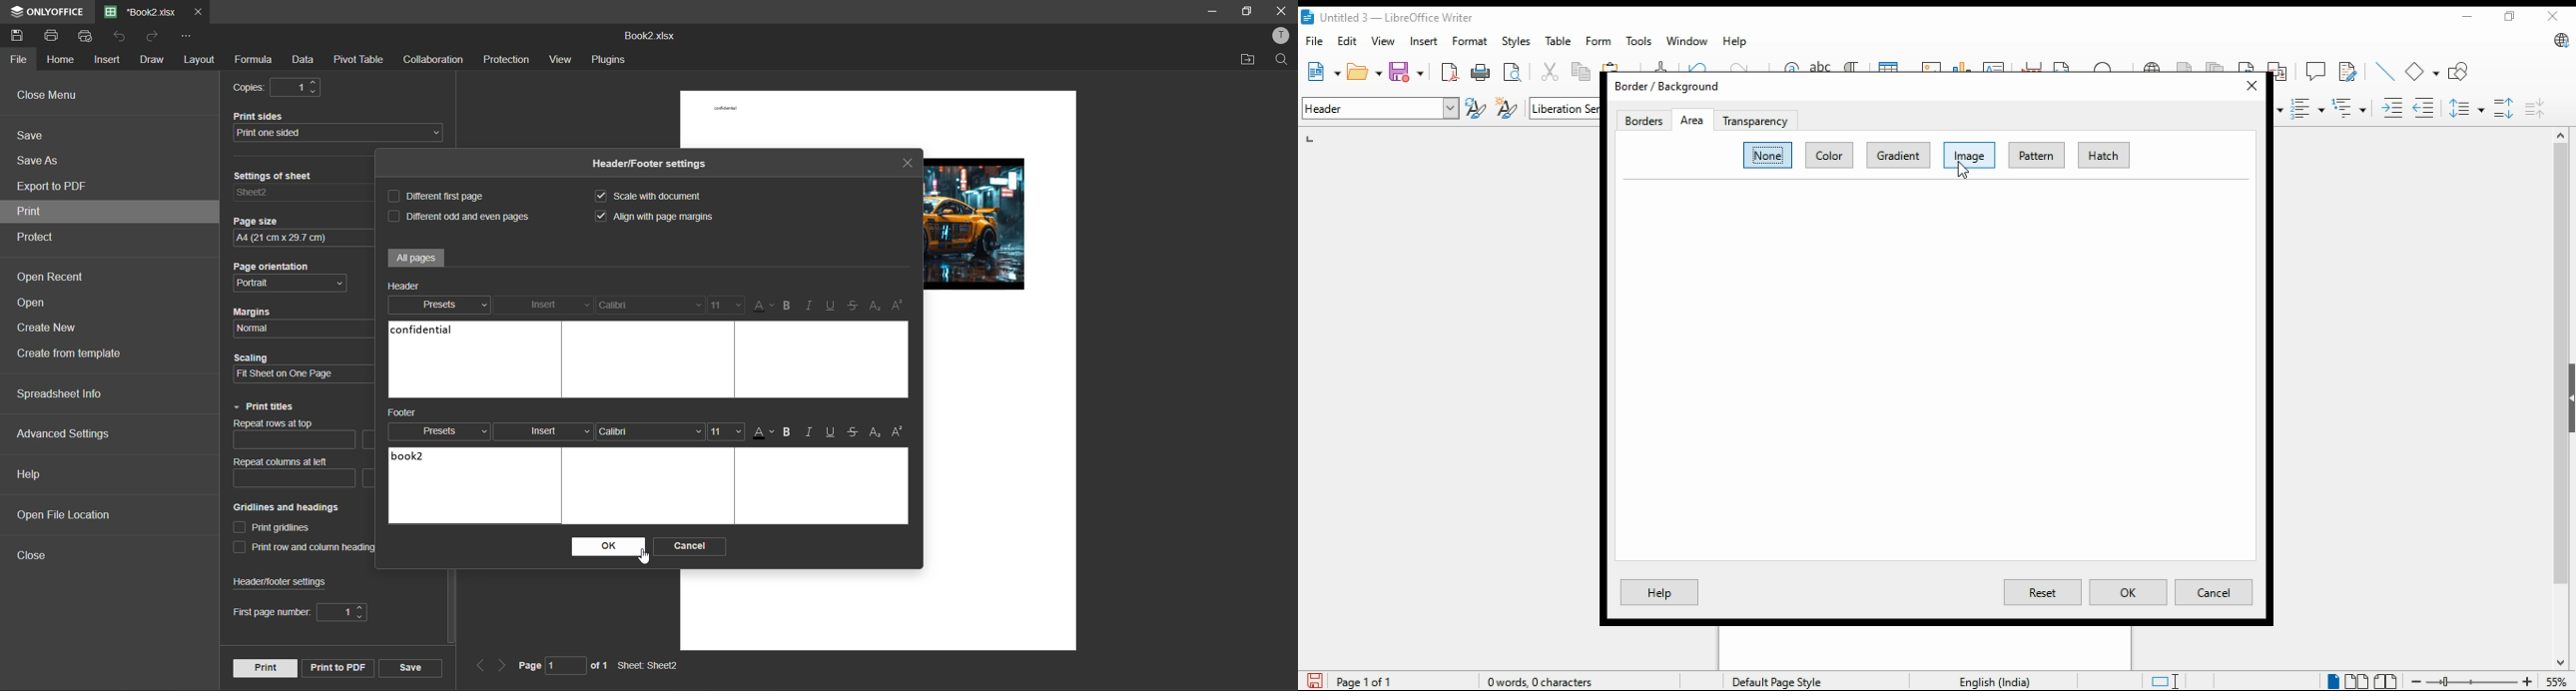  Describe the element at coordinates (856, 431) in the screenshot. I see `strikethrough` at that location.